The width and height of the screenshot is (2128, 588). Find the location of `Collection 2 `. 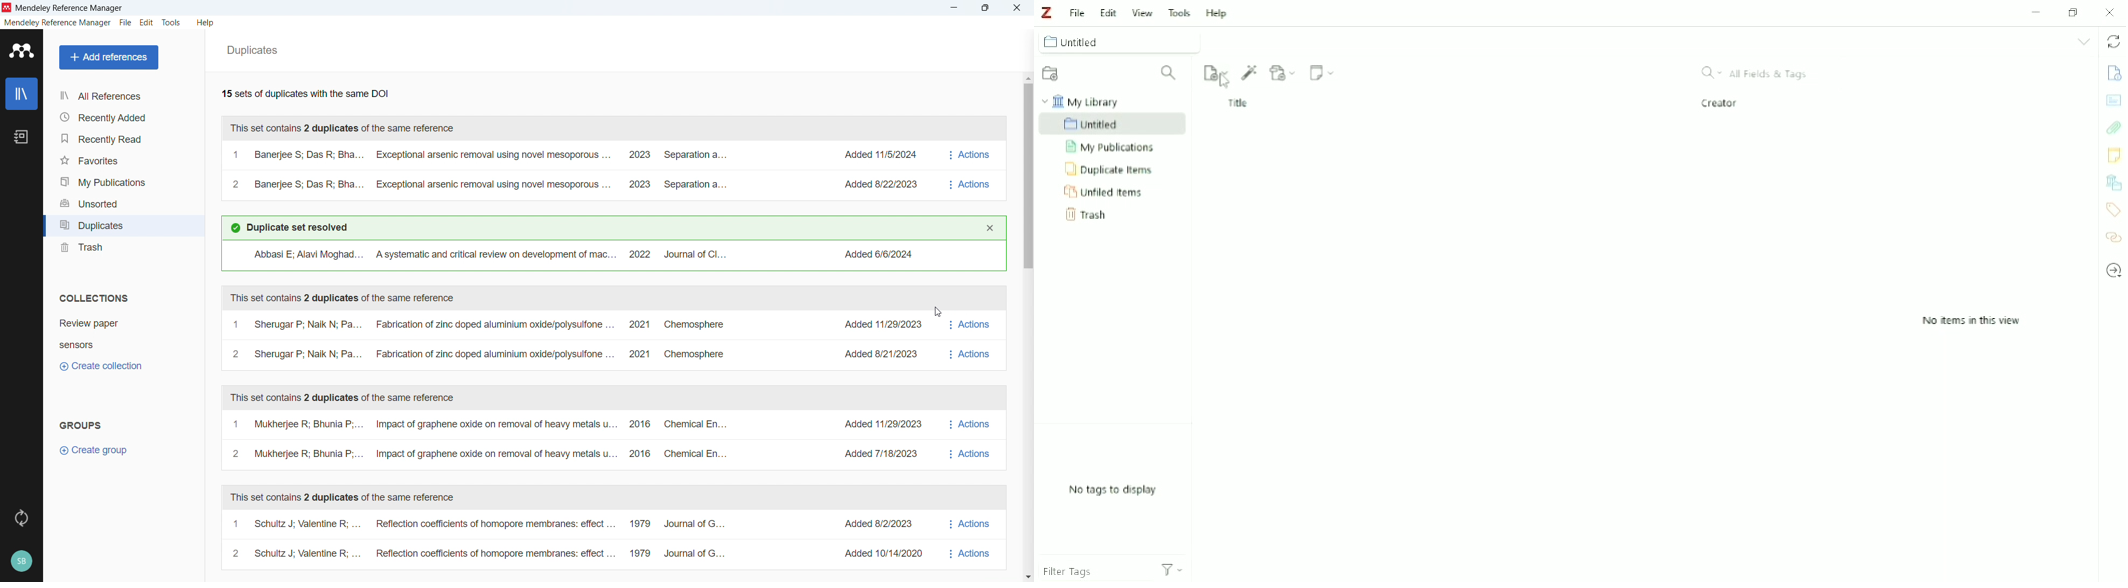

Collection 2  is located at coordinates (78, 345).